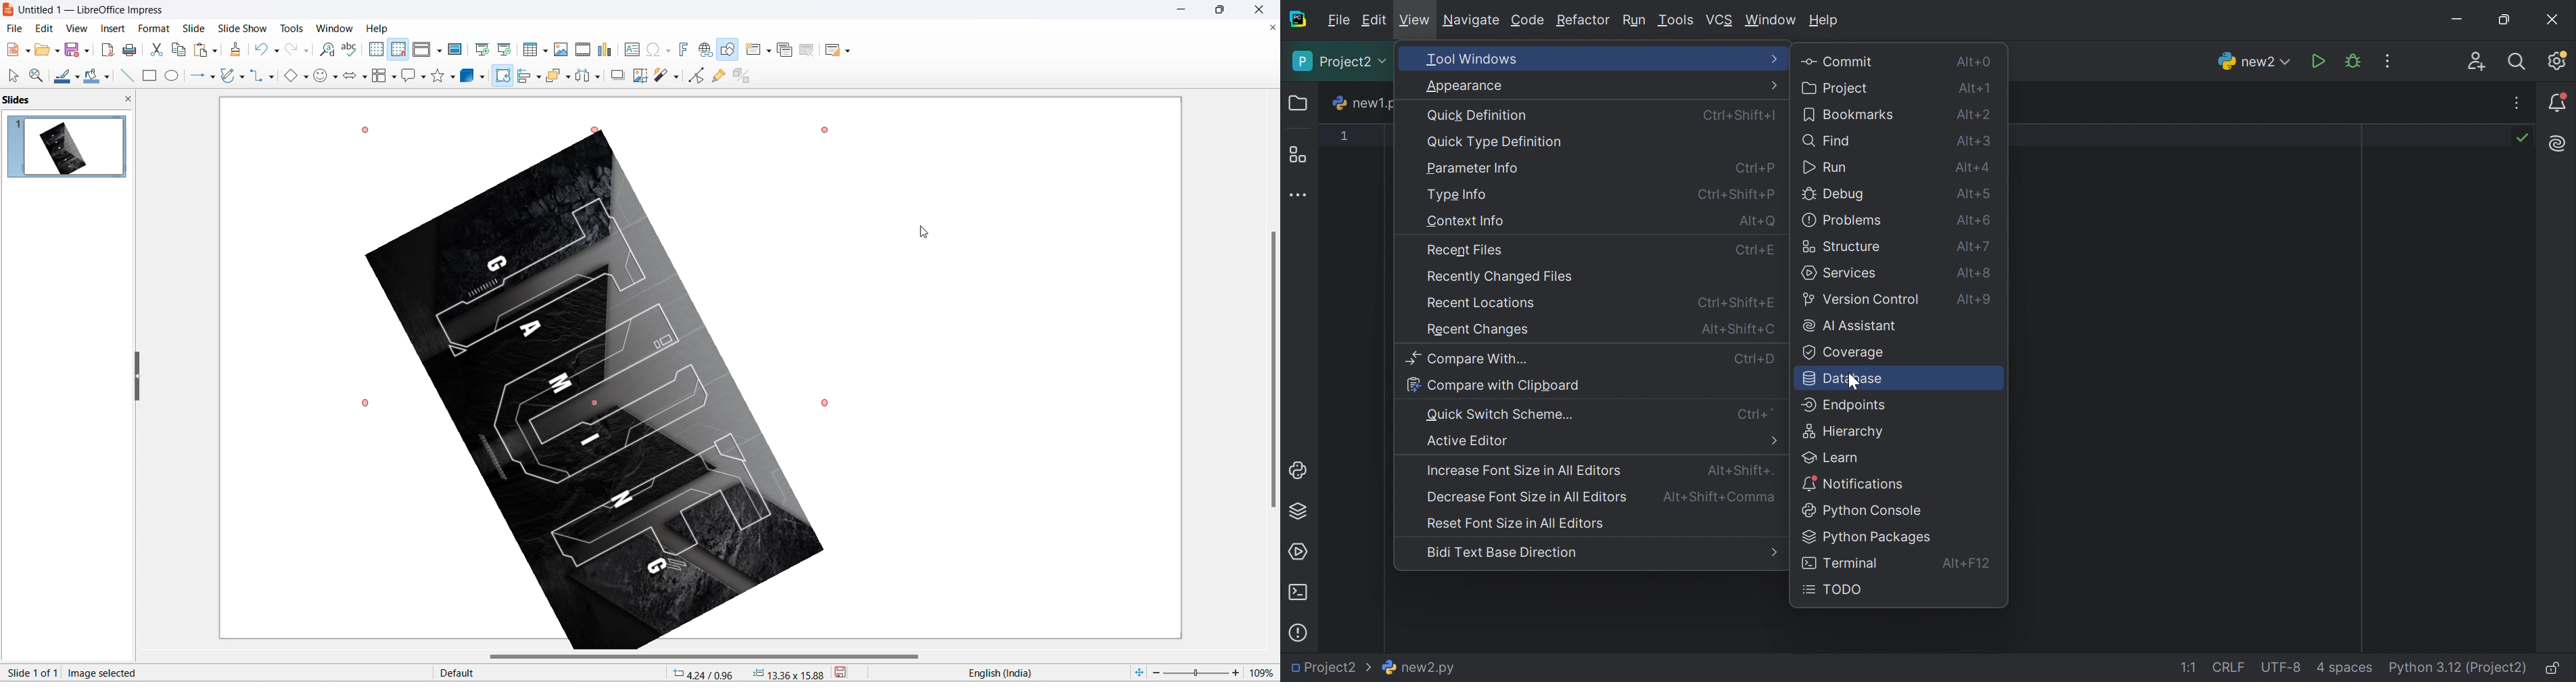  What do you see at coordinates (1850, 326) in the screenshot?
I see `AI Assistant` at bounding box center [1850, 326].